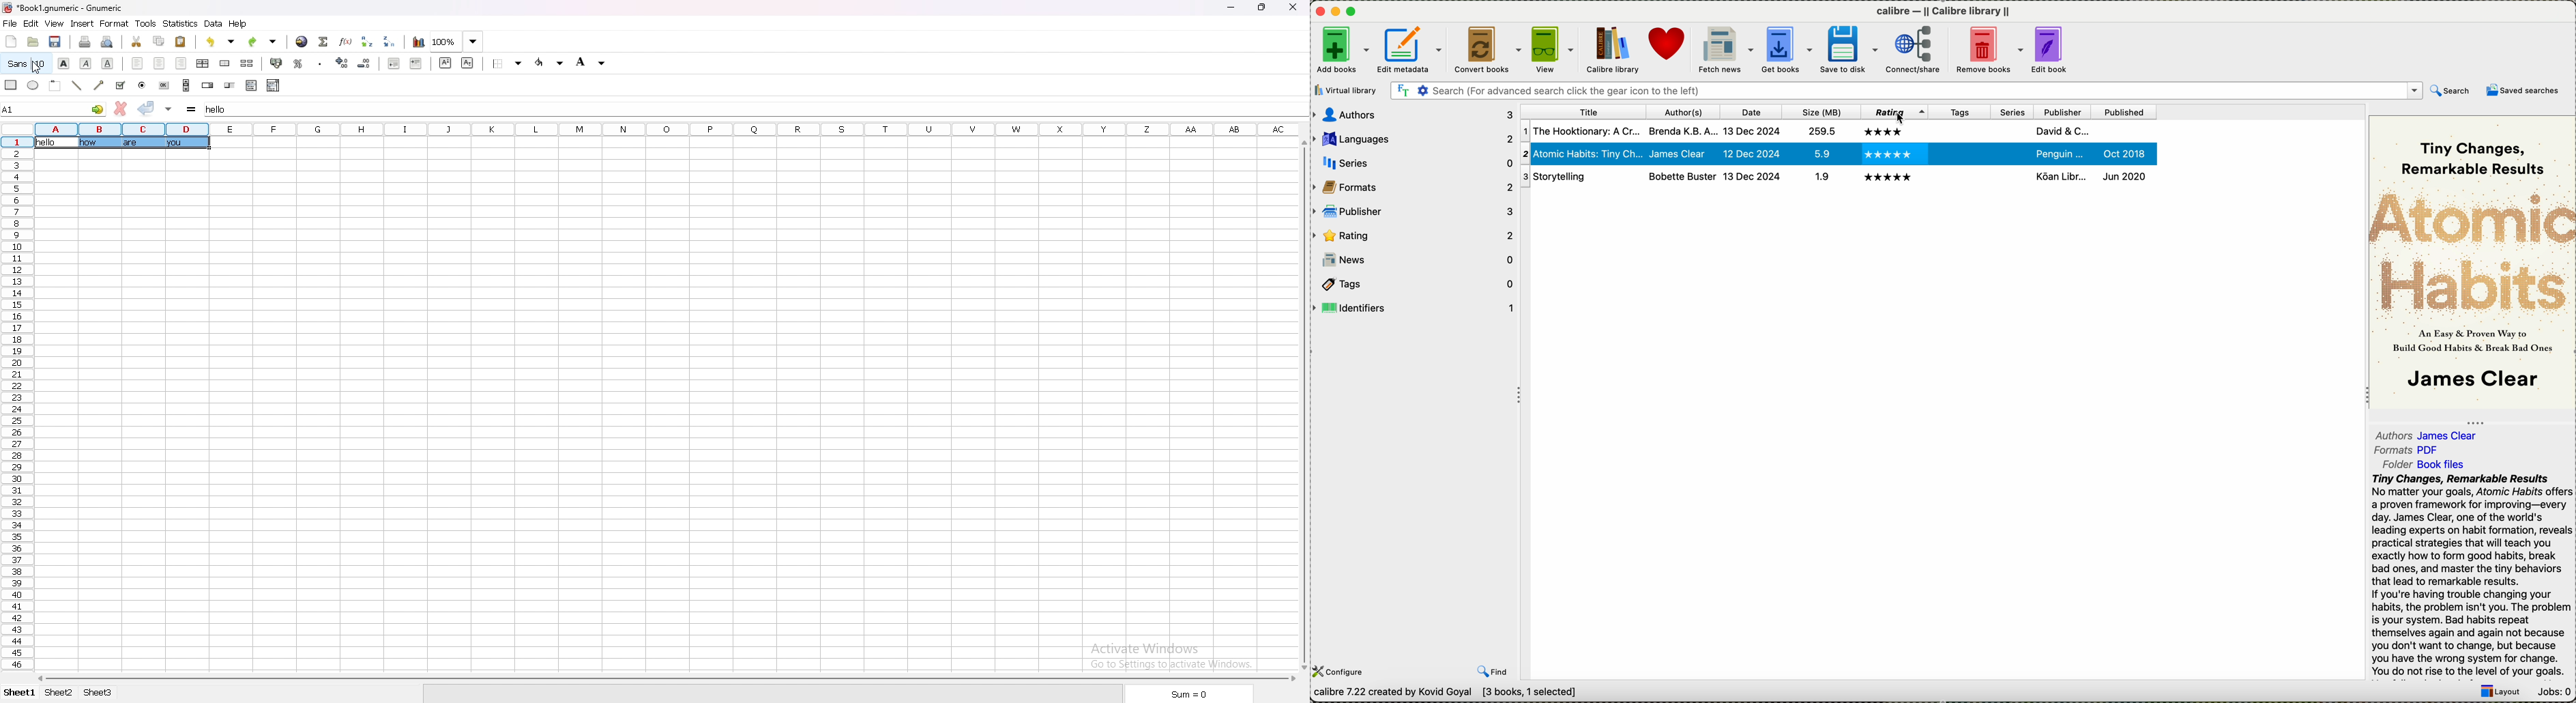 Image resolution: width=2576 pixels, height=728 pixels. What do you see at coordinates (593, 61) in the screenshot?
I see `background` at bounding box center [593, 61].